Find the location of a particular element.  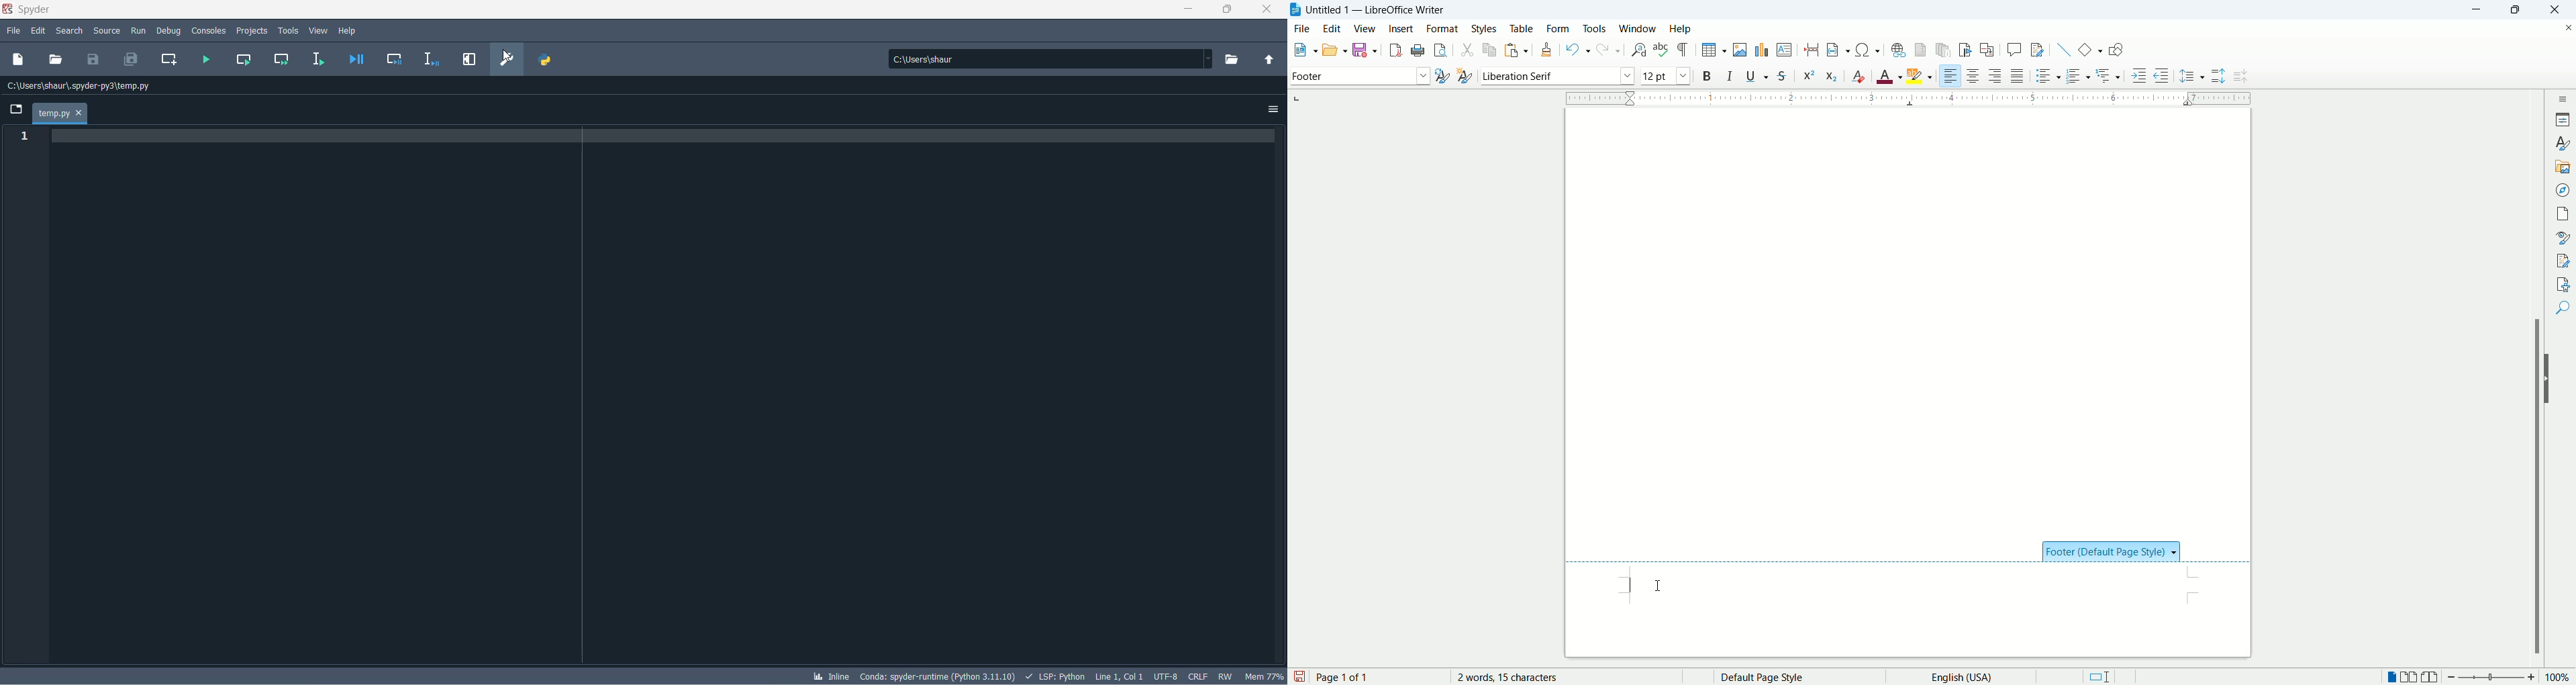

debug is located at coordinates (168, 29).